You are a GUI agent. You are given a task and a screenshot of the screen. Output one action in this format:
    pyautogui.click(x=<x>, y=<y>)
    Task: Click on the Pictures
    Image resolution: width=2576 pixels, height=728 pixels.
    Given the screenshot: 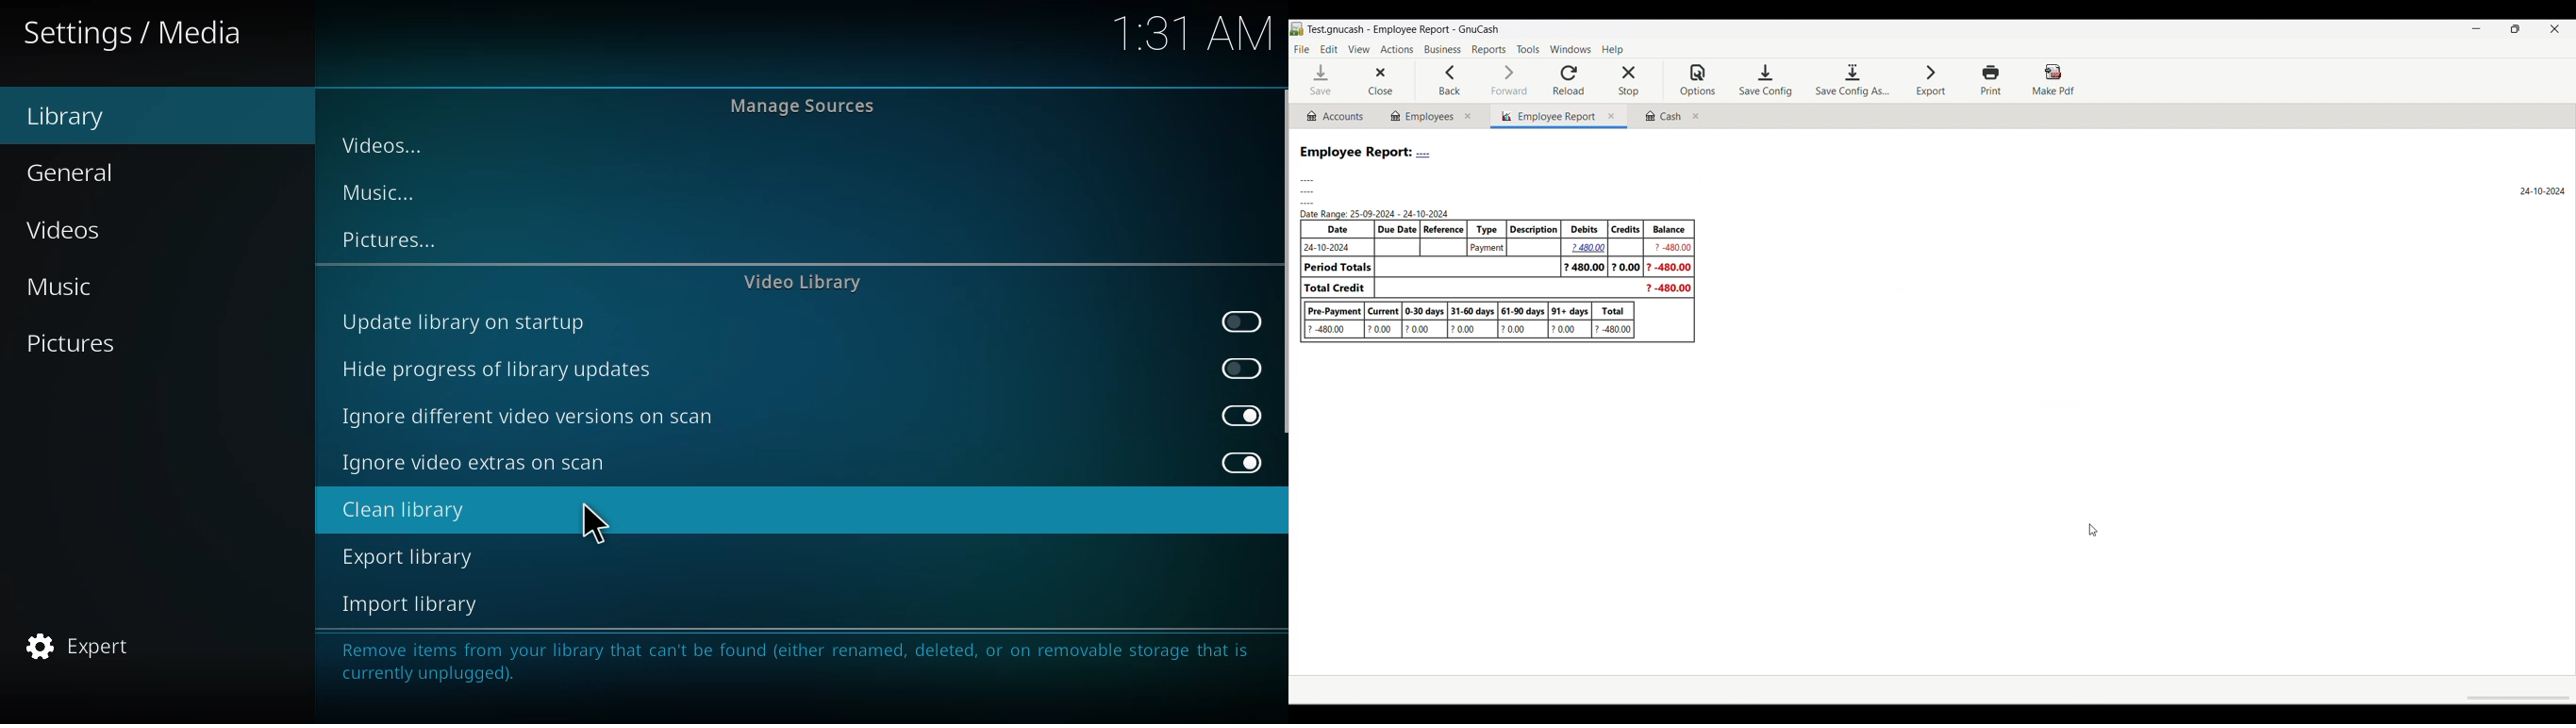 What is the action you would take?
    pyautogui.click(x=78, y=349)
    